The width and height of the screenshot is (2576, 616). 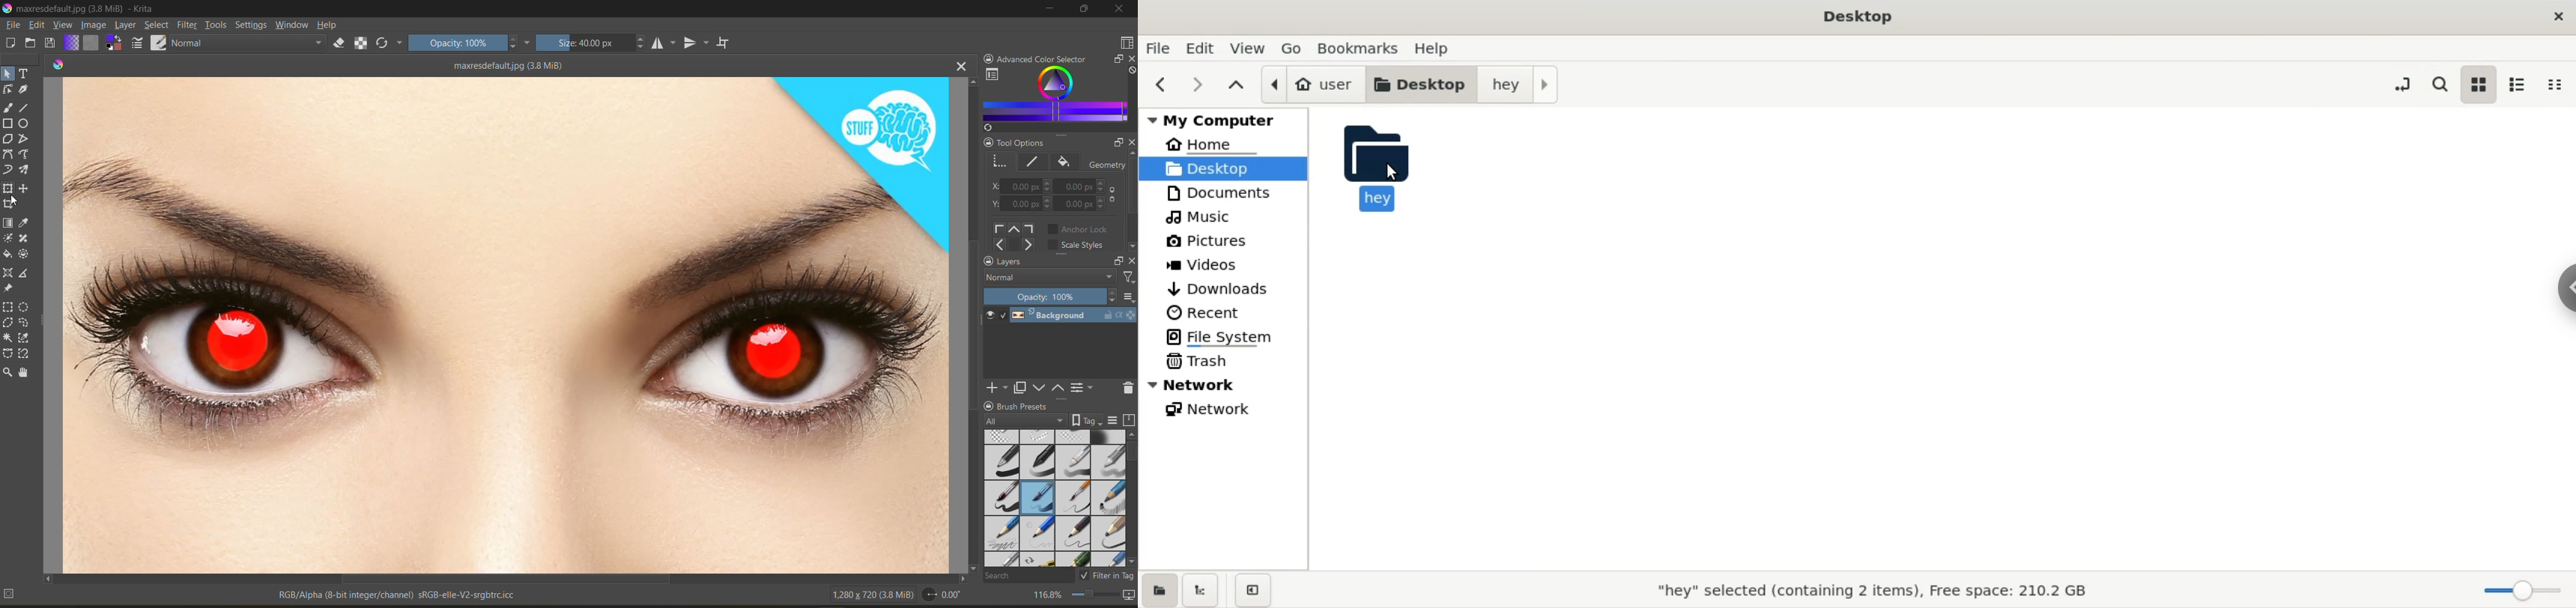 I want to click on brush presets, so click(x=1055, y=497).